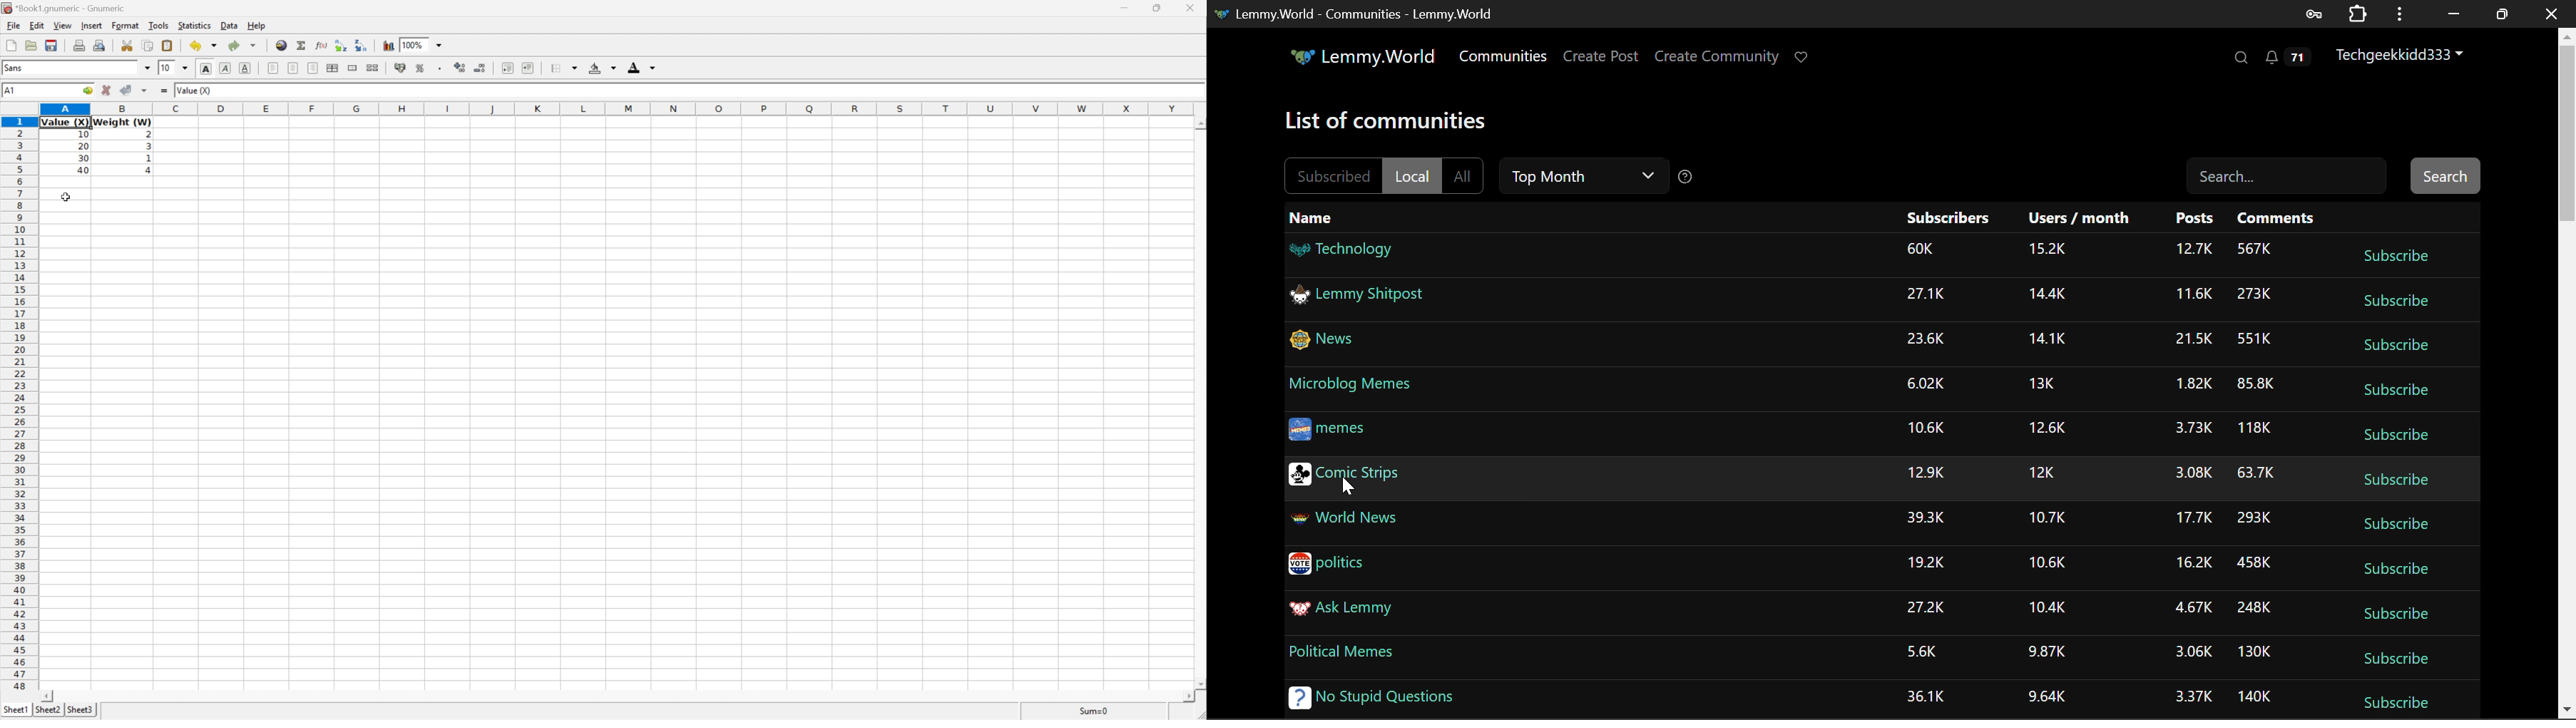 Image resolution: width=2576 pixels, height=728 pixels. Describe the element at coordinates (12, 26) in the screenshot. I see `File` at that location.